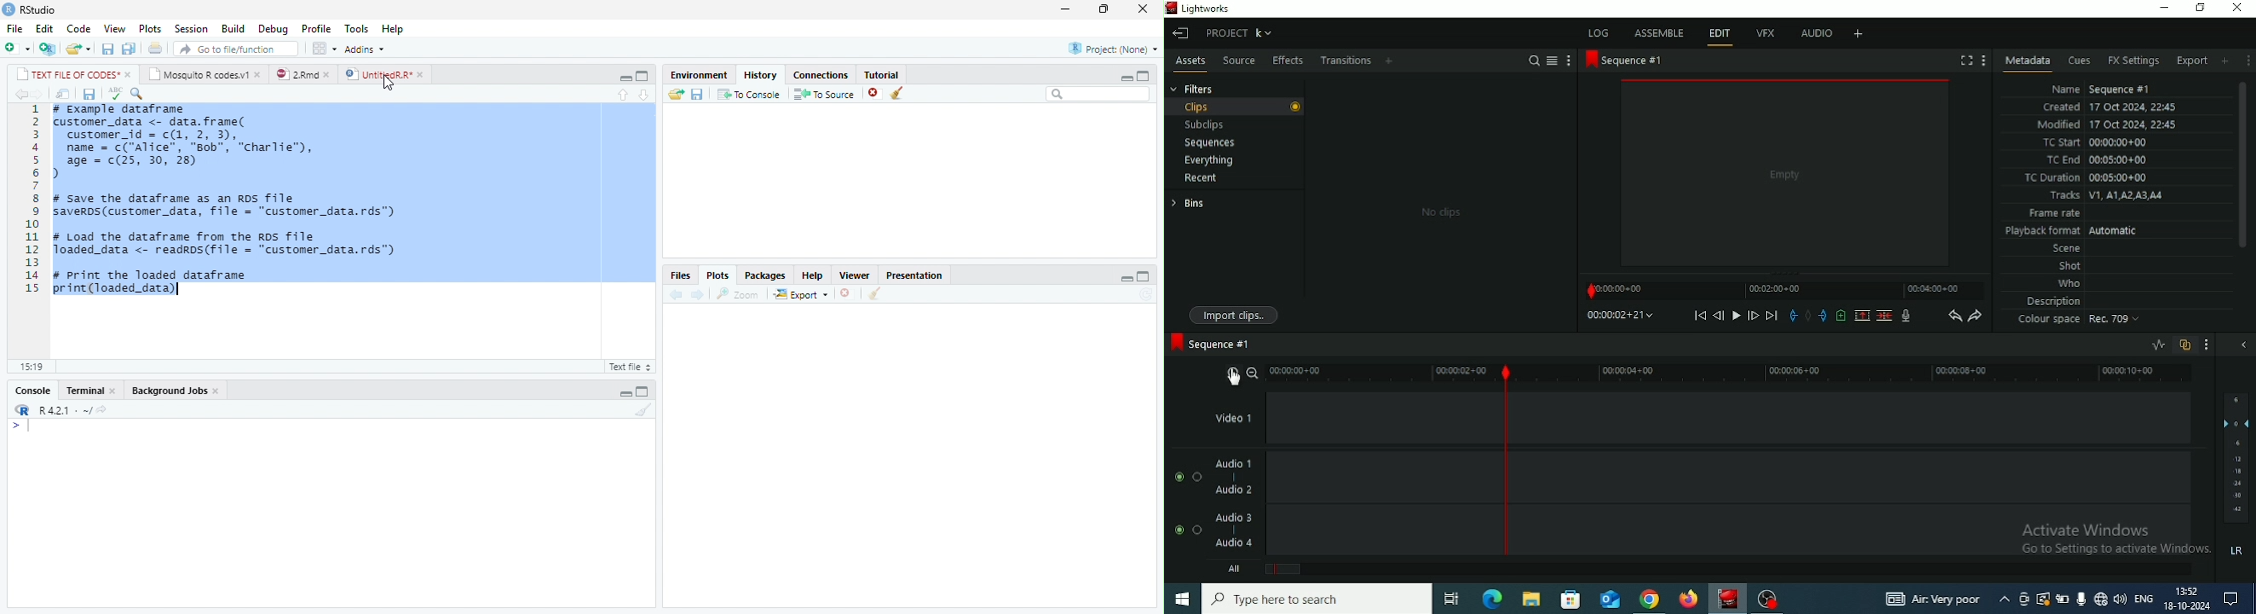 The image size is (2268, 616). I want to click on minimize, so click(1066, 9).